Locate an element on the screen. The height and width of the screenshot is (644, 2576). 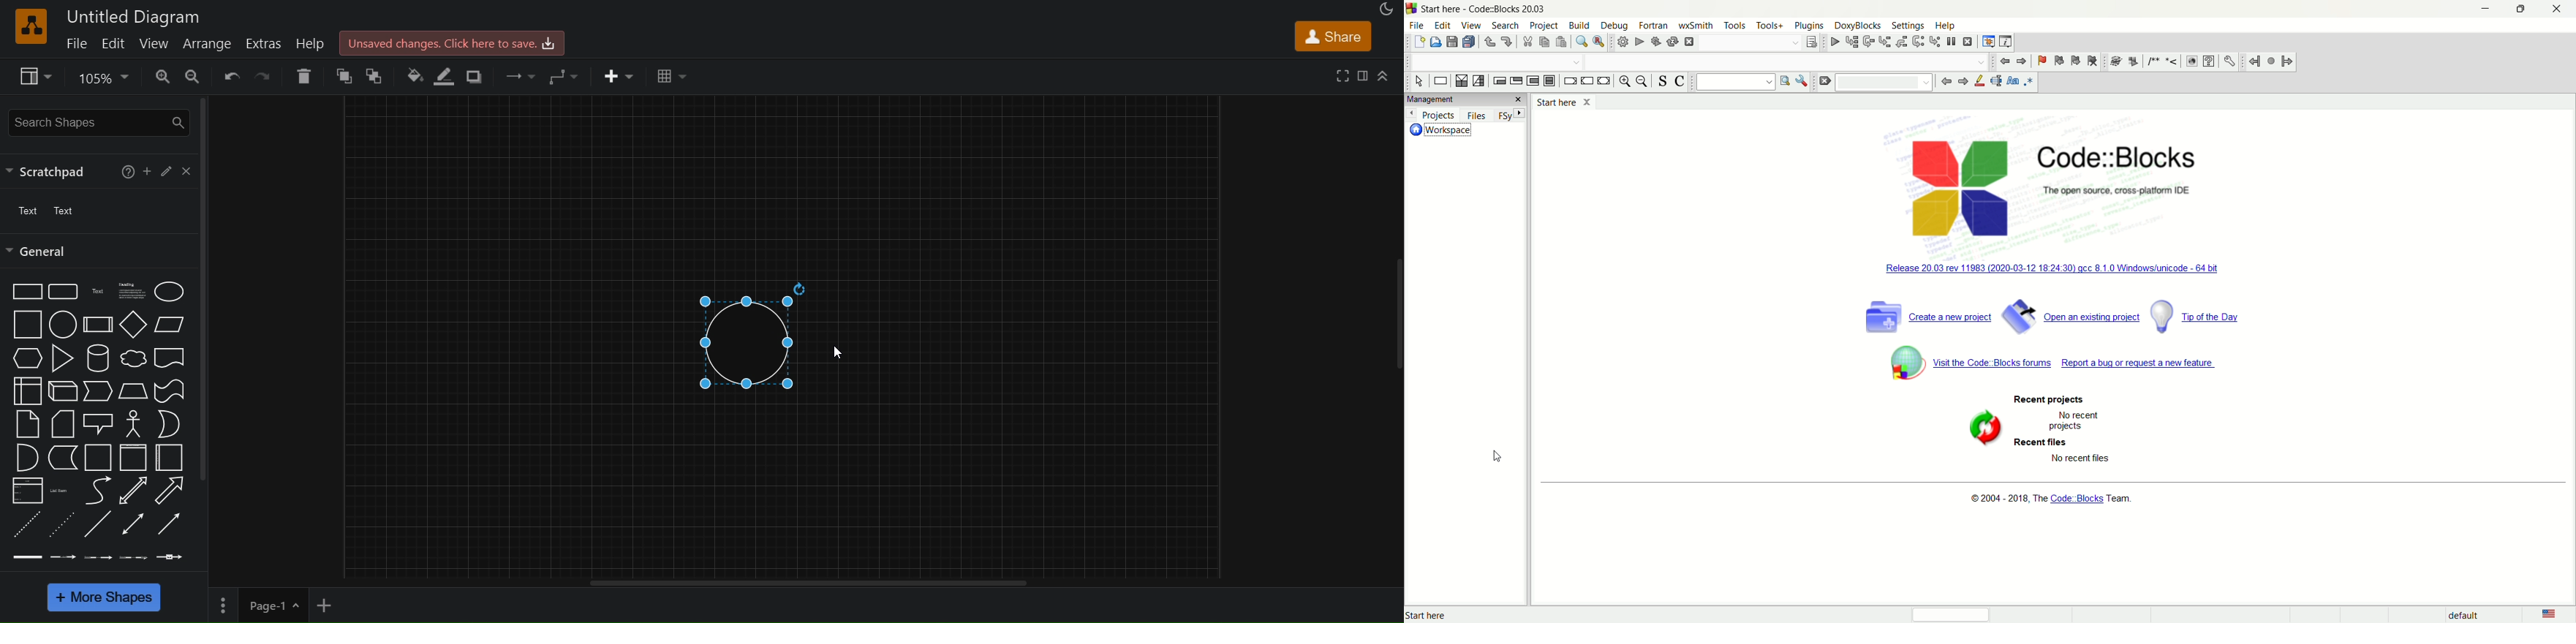
text is located at coordinates (95, 292).